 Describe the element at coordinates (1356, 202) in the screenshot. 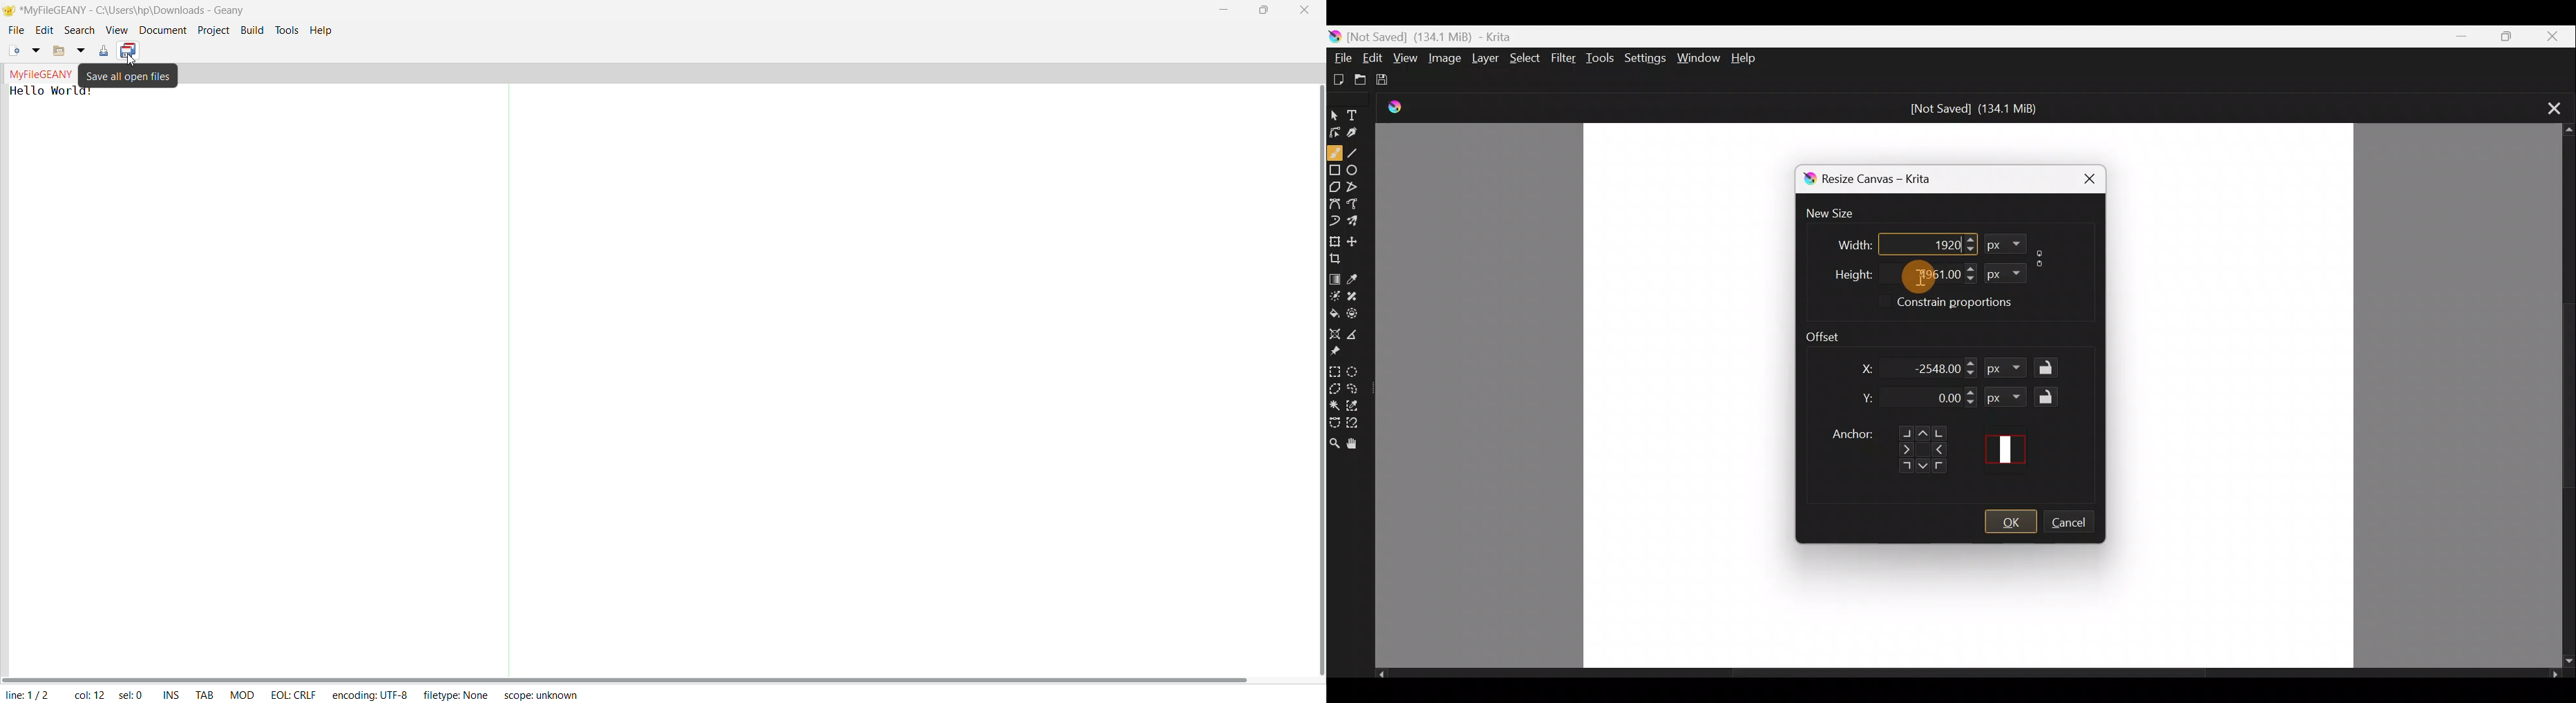

I see `Freehand path tool` at that location.